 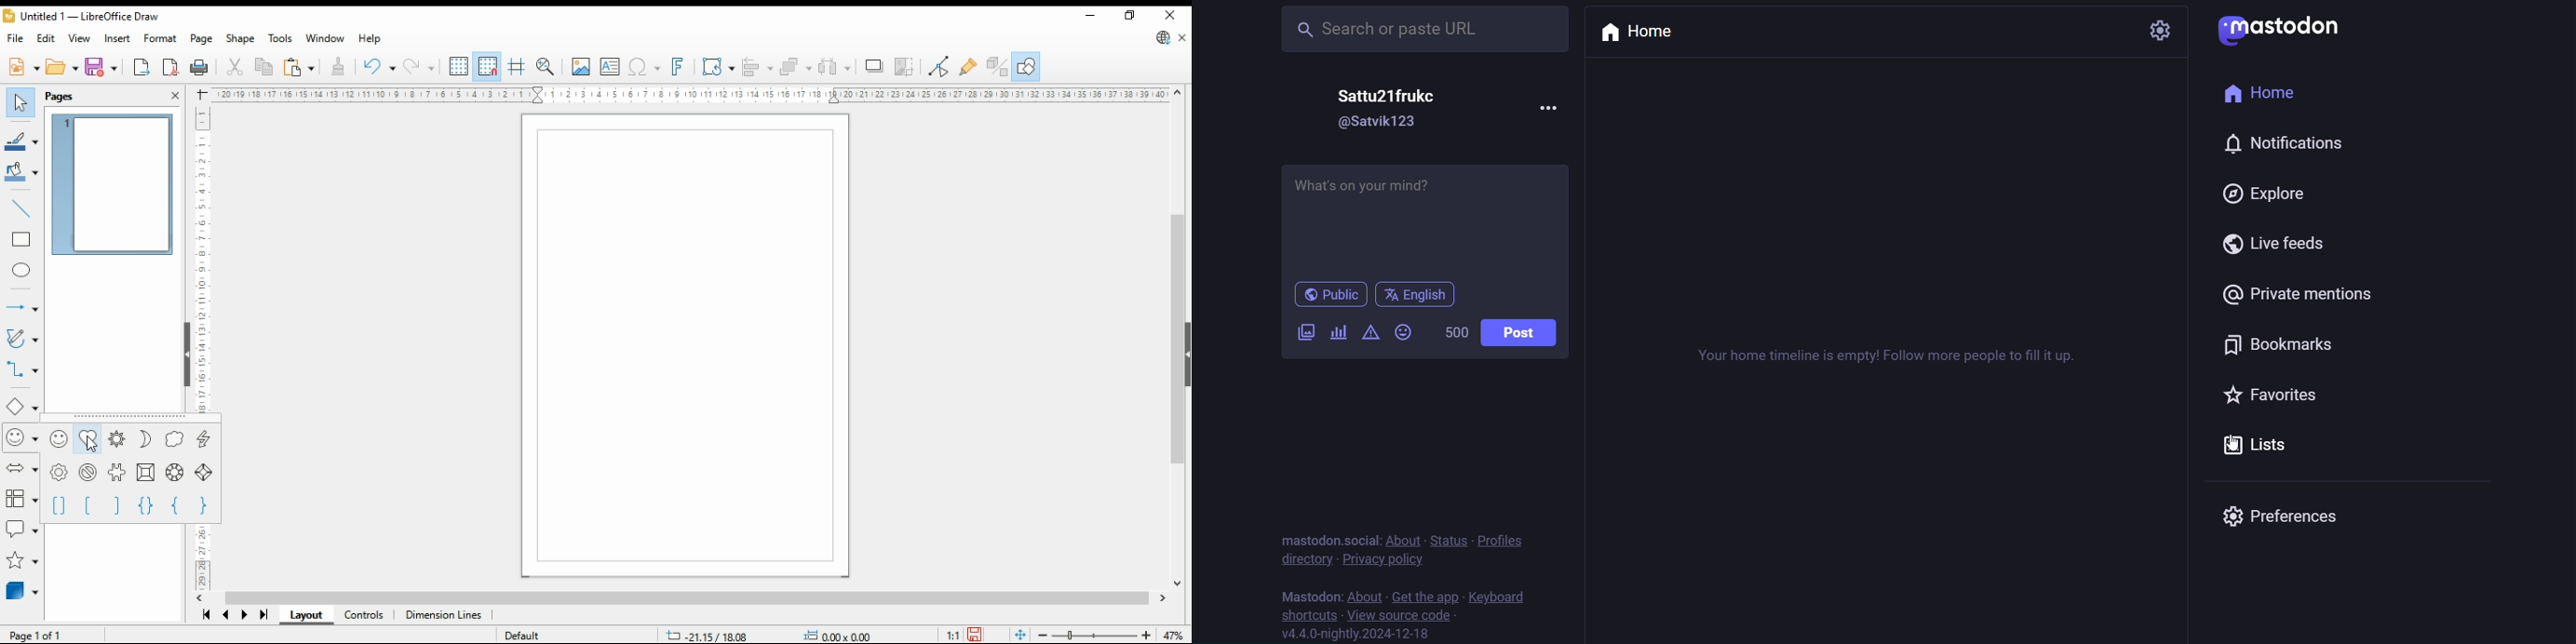 What do you see at coordinates (116, 439) in the screenshot?
I see `sun` at bounding box center [116, 439].